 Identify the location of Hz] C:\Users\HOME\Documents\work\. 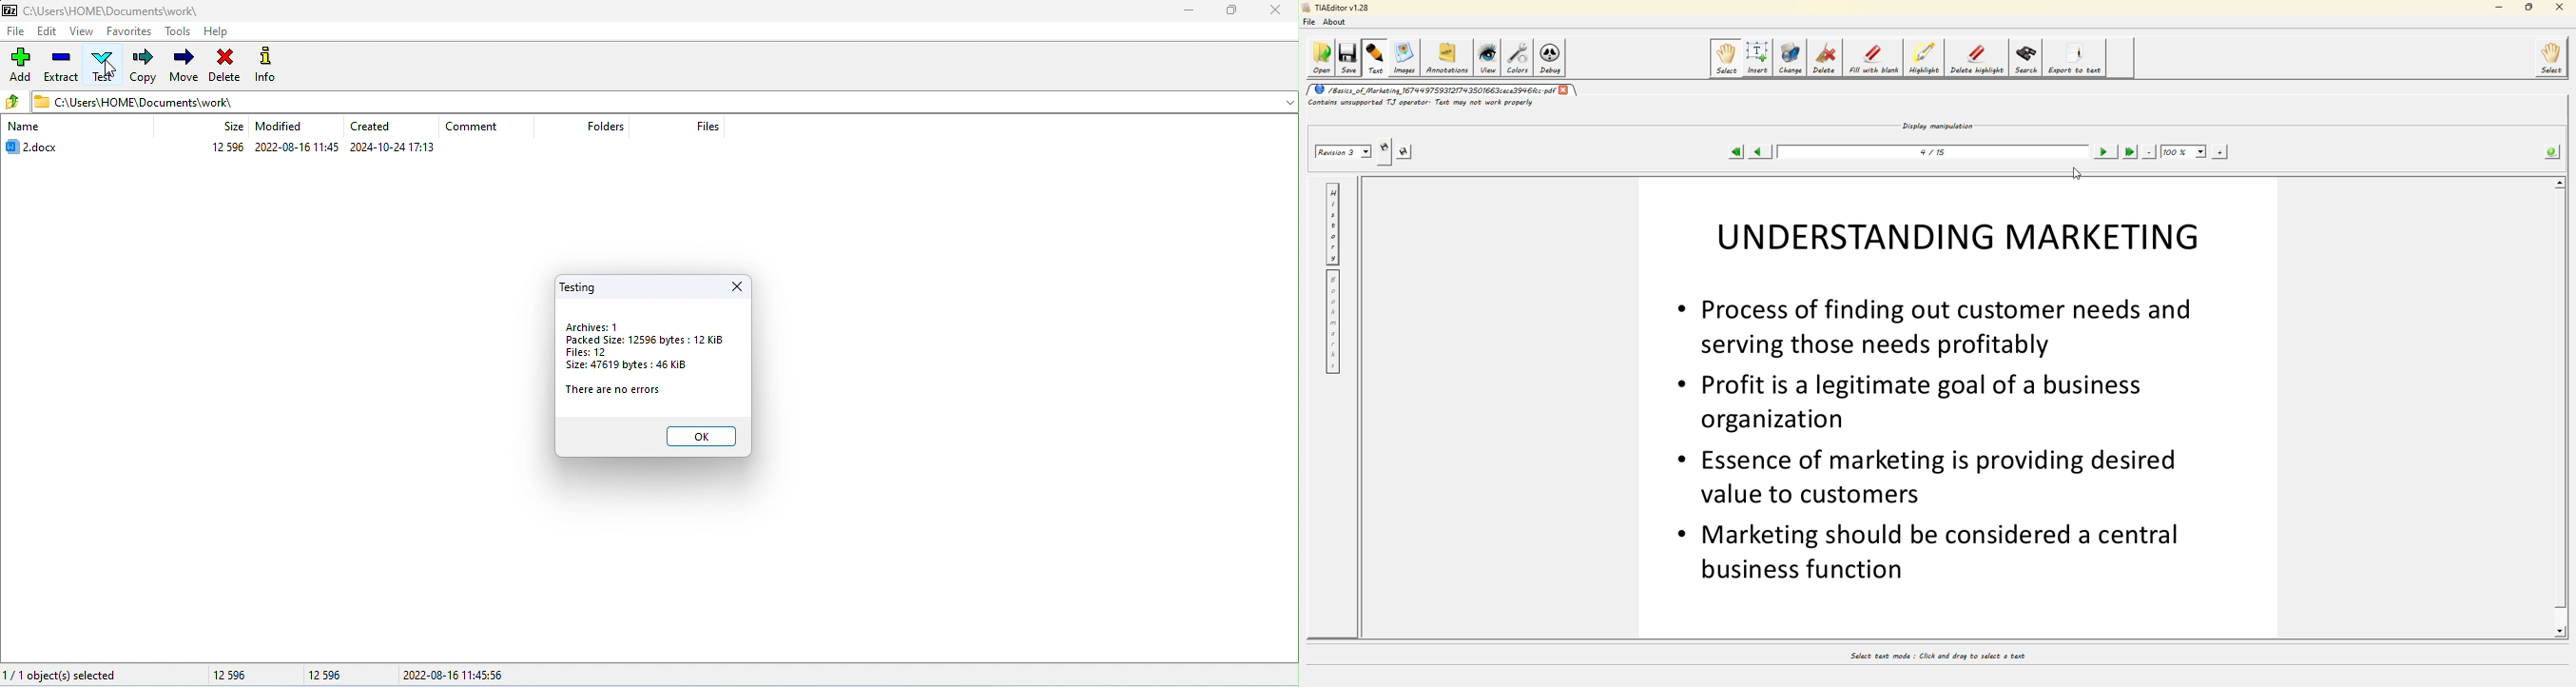
(132, 101).